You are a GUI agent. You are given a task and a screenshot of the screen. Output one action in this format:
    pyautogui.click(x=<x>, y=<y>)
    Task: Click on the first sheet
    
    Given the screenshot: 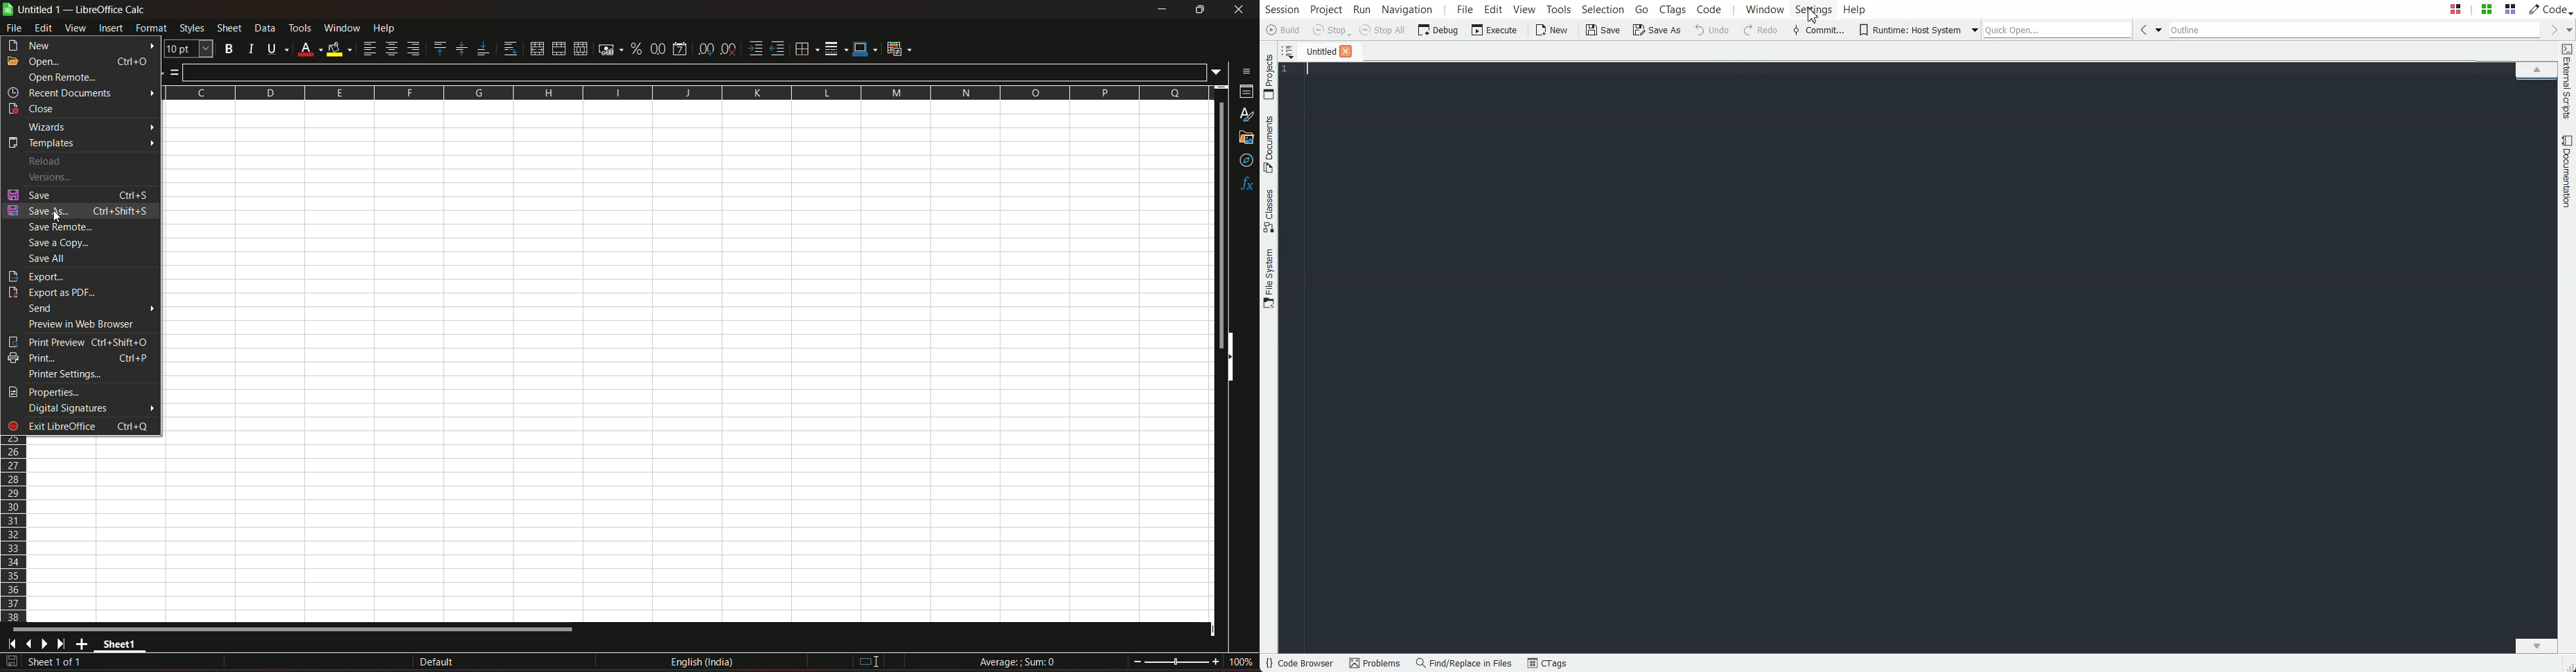 What is the action you would take?
    pyautogui.click(x=14, y=644)
    